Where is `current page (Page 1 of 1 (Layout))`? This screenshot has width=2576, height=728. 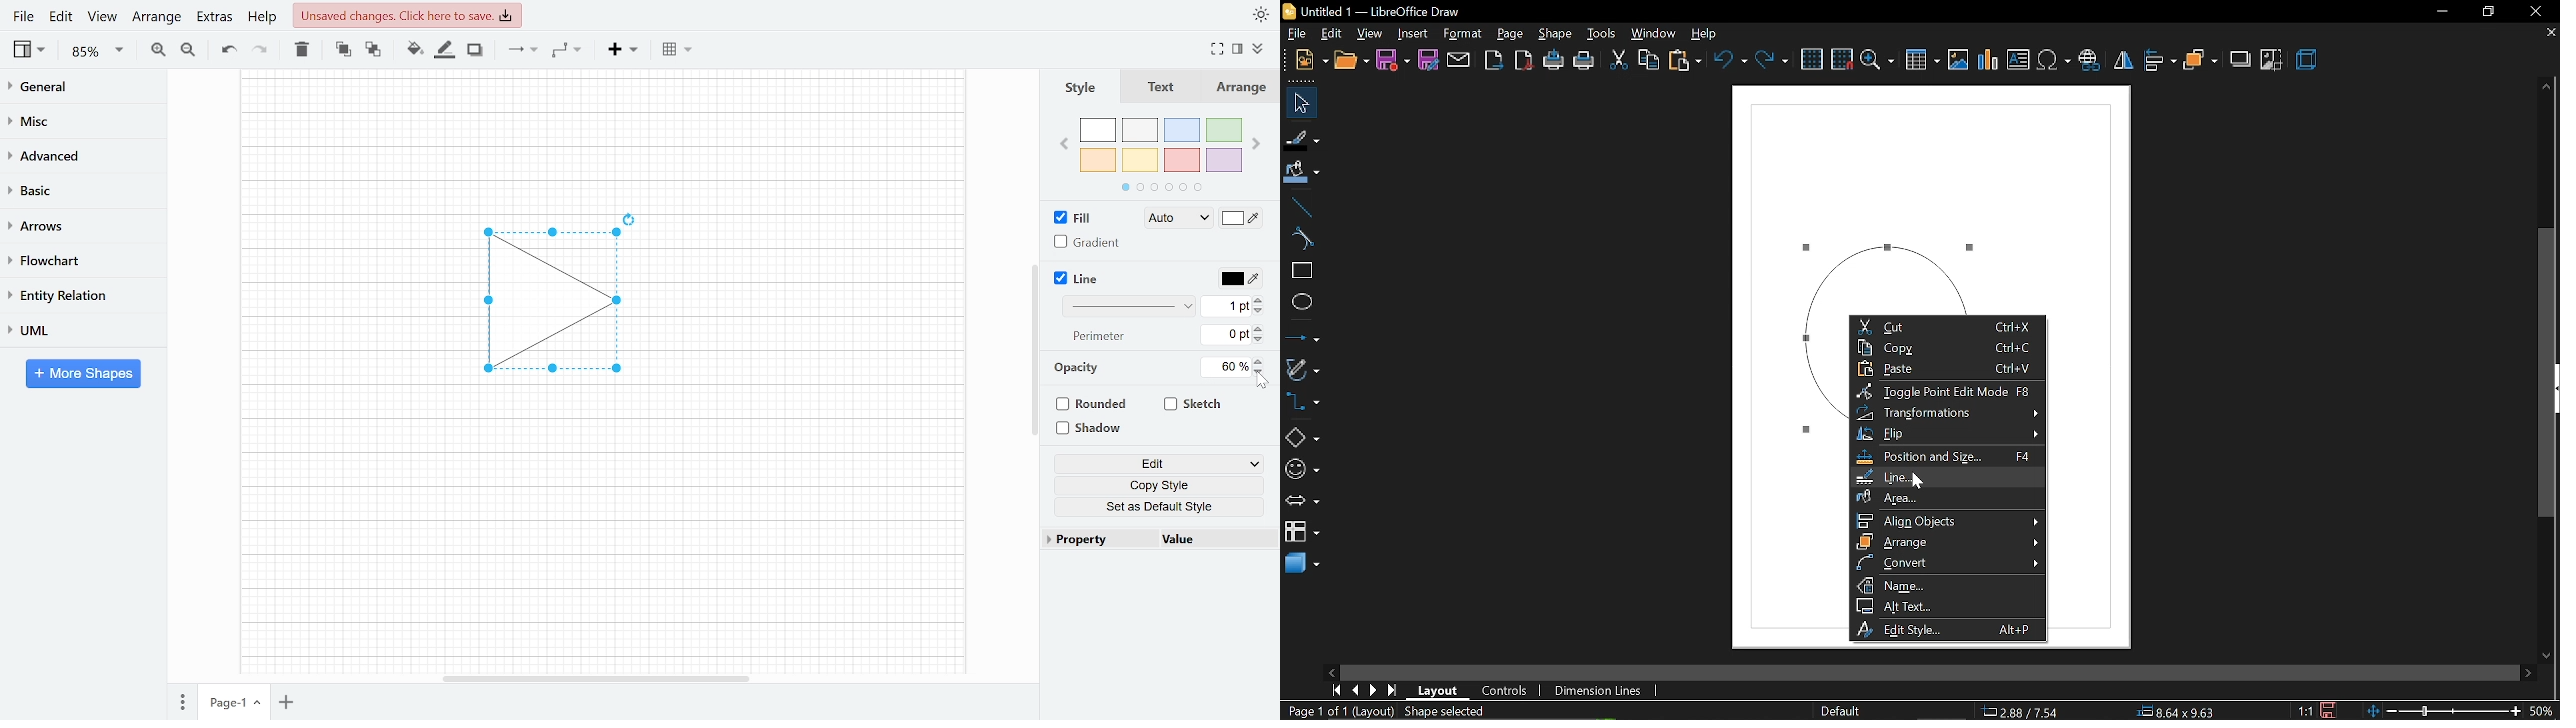
current page (Page 1 of 1 (Layout)) is located at coordinates (1338, 712).